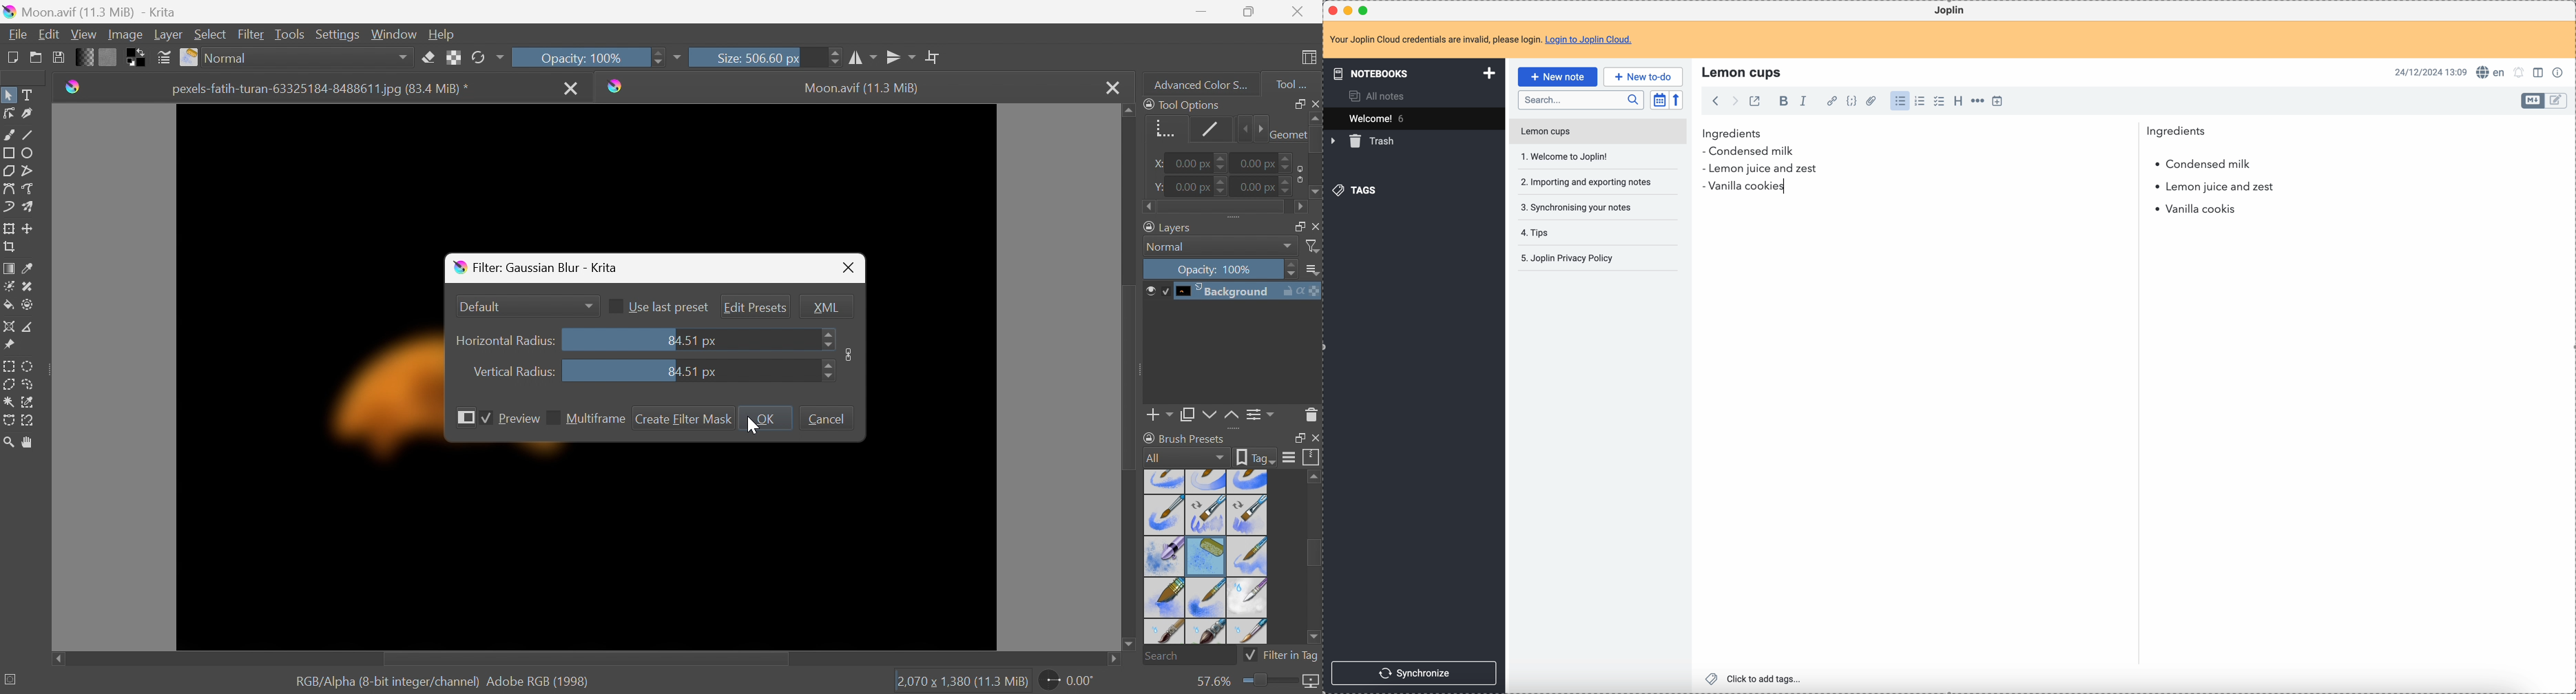 Image resolution: width=2576 pixels, height=700 pixels. Describe the element at coordinates (289, 35) in the screenshot. I see `Tools` at that location.